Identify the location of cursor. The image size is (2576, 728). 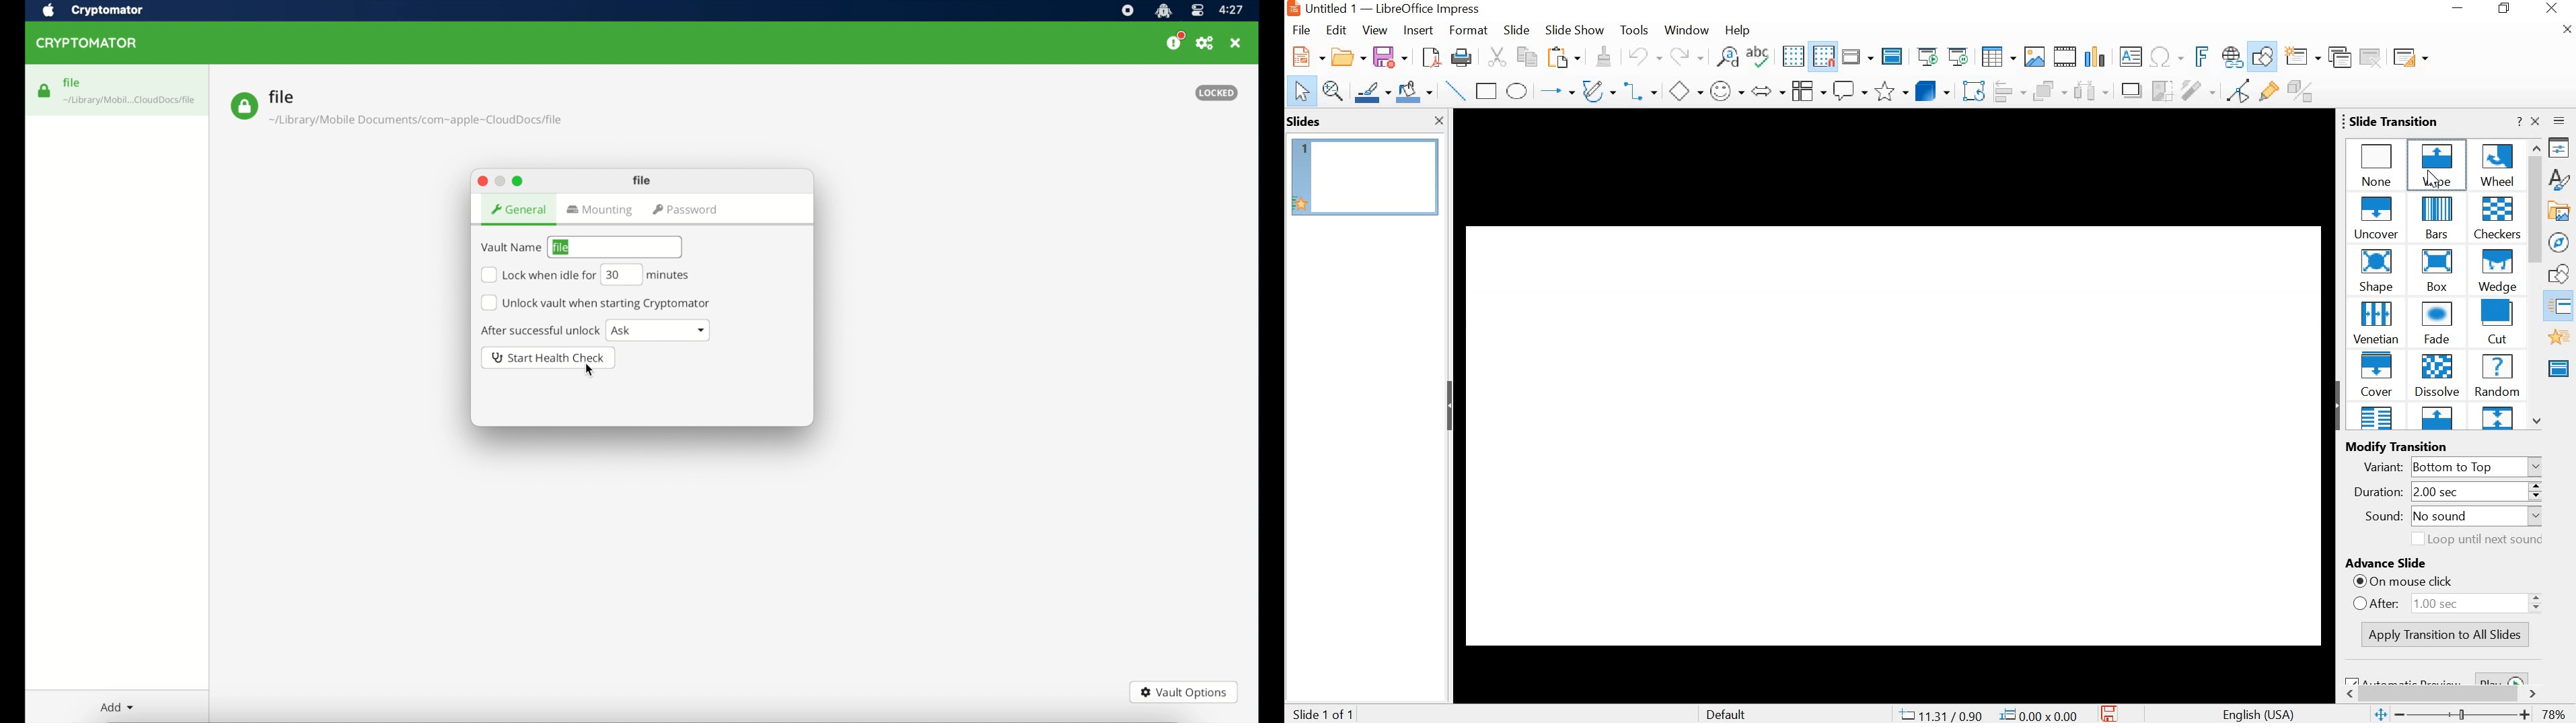
(2428, 179).